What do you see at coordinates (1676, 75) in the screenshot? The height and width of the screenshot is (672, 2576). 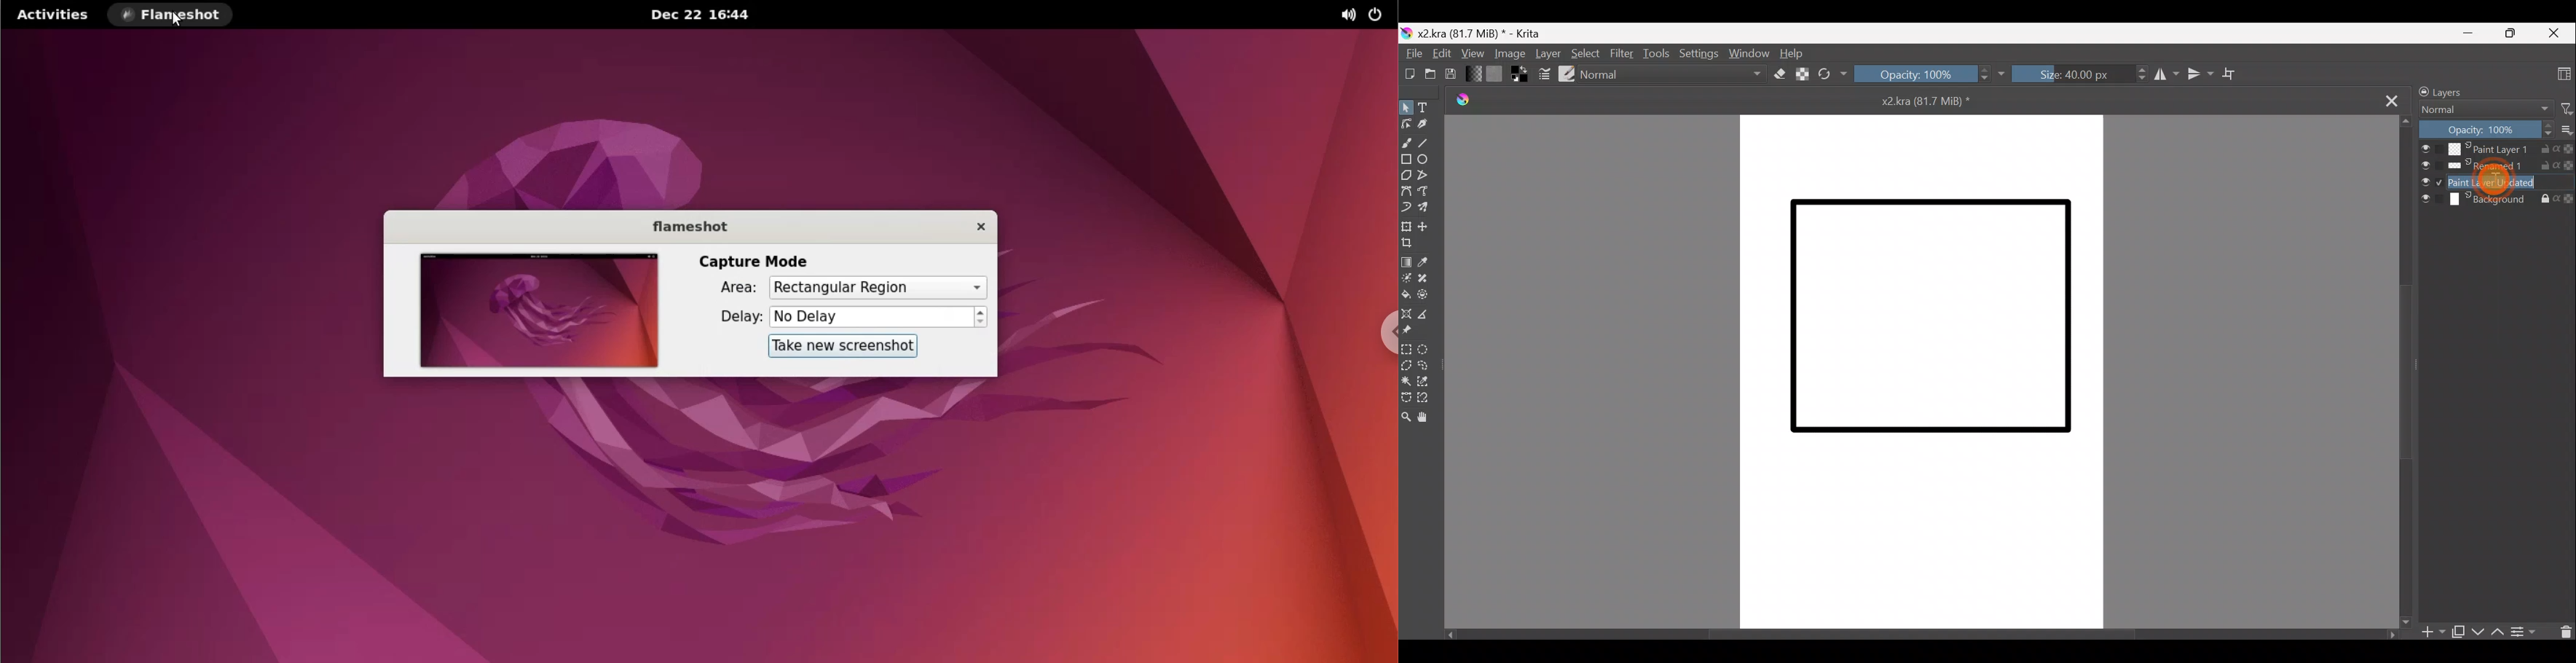 I see `Normal Blending mode` at bounding box center [1676, 75].